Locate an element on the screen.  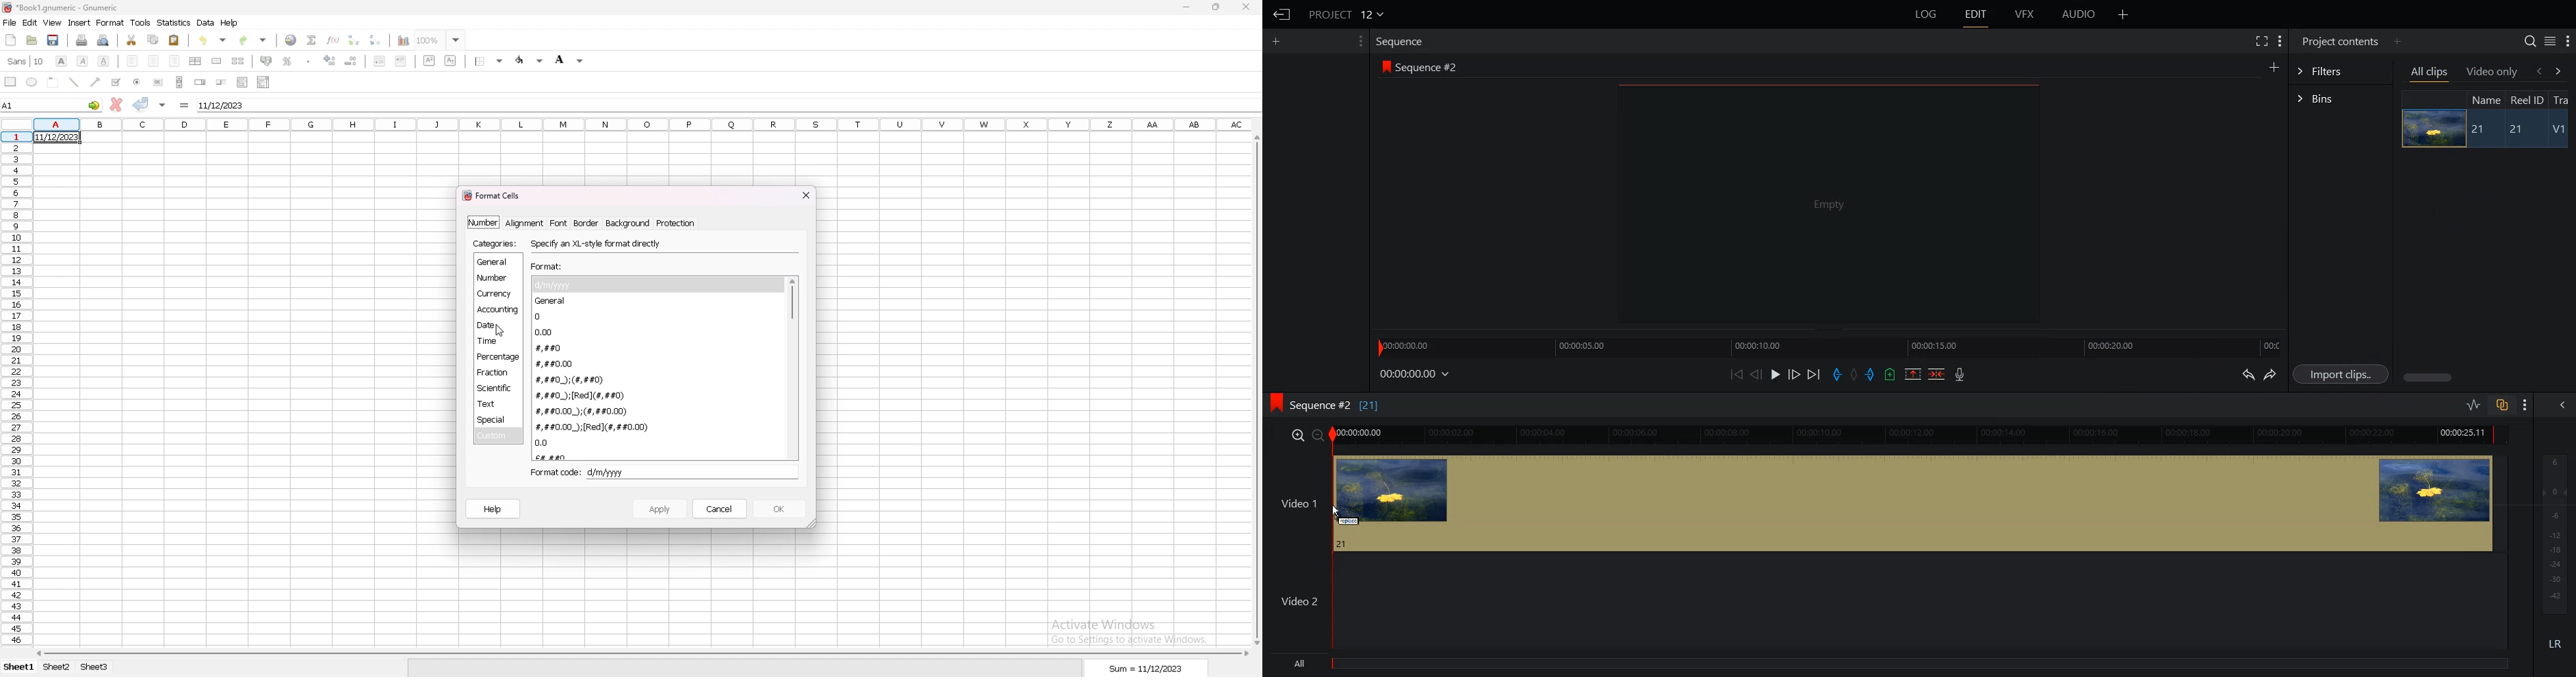
radio button is located at coordinates (137, 82).